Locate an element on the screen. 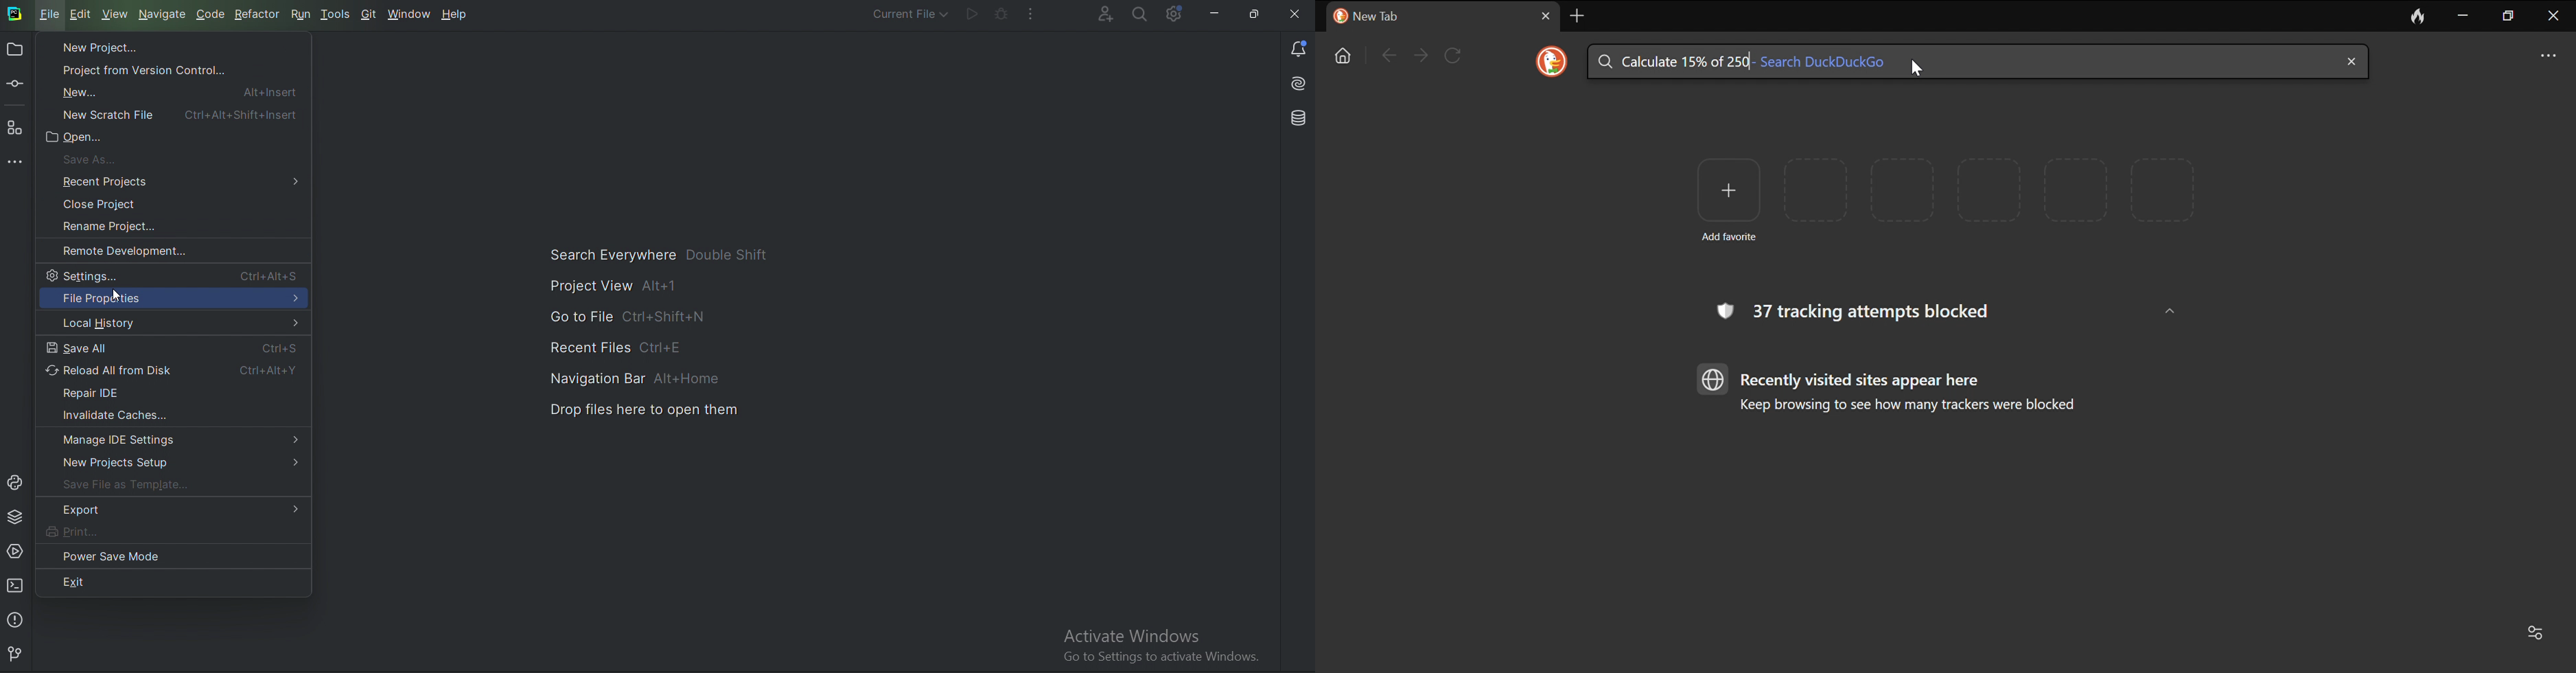  Settings is located at coordinates (176, 275).